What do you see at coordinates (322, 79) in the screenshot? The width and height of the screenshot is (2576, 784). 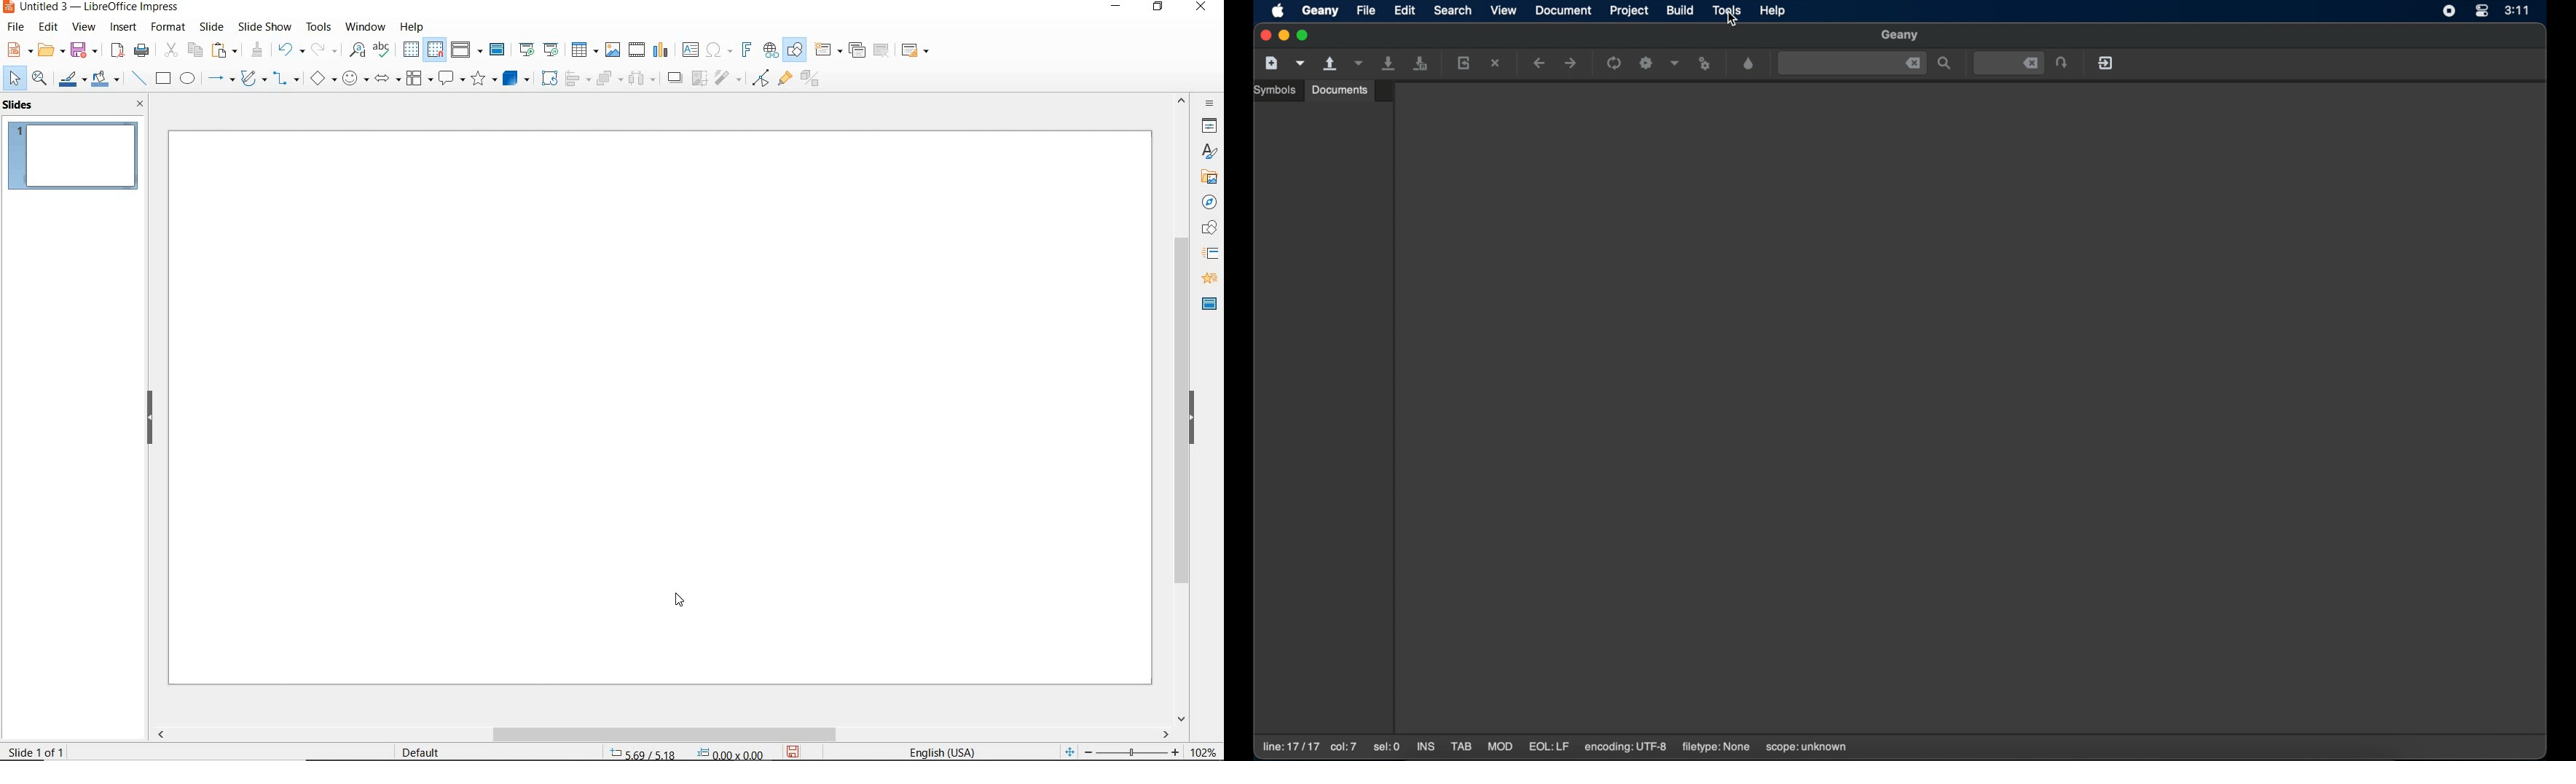 I see `BASIC SHAPES` at bounding box center [322, 79].